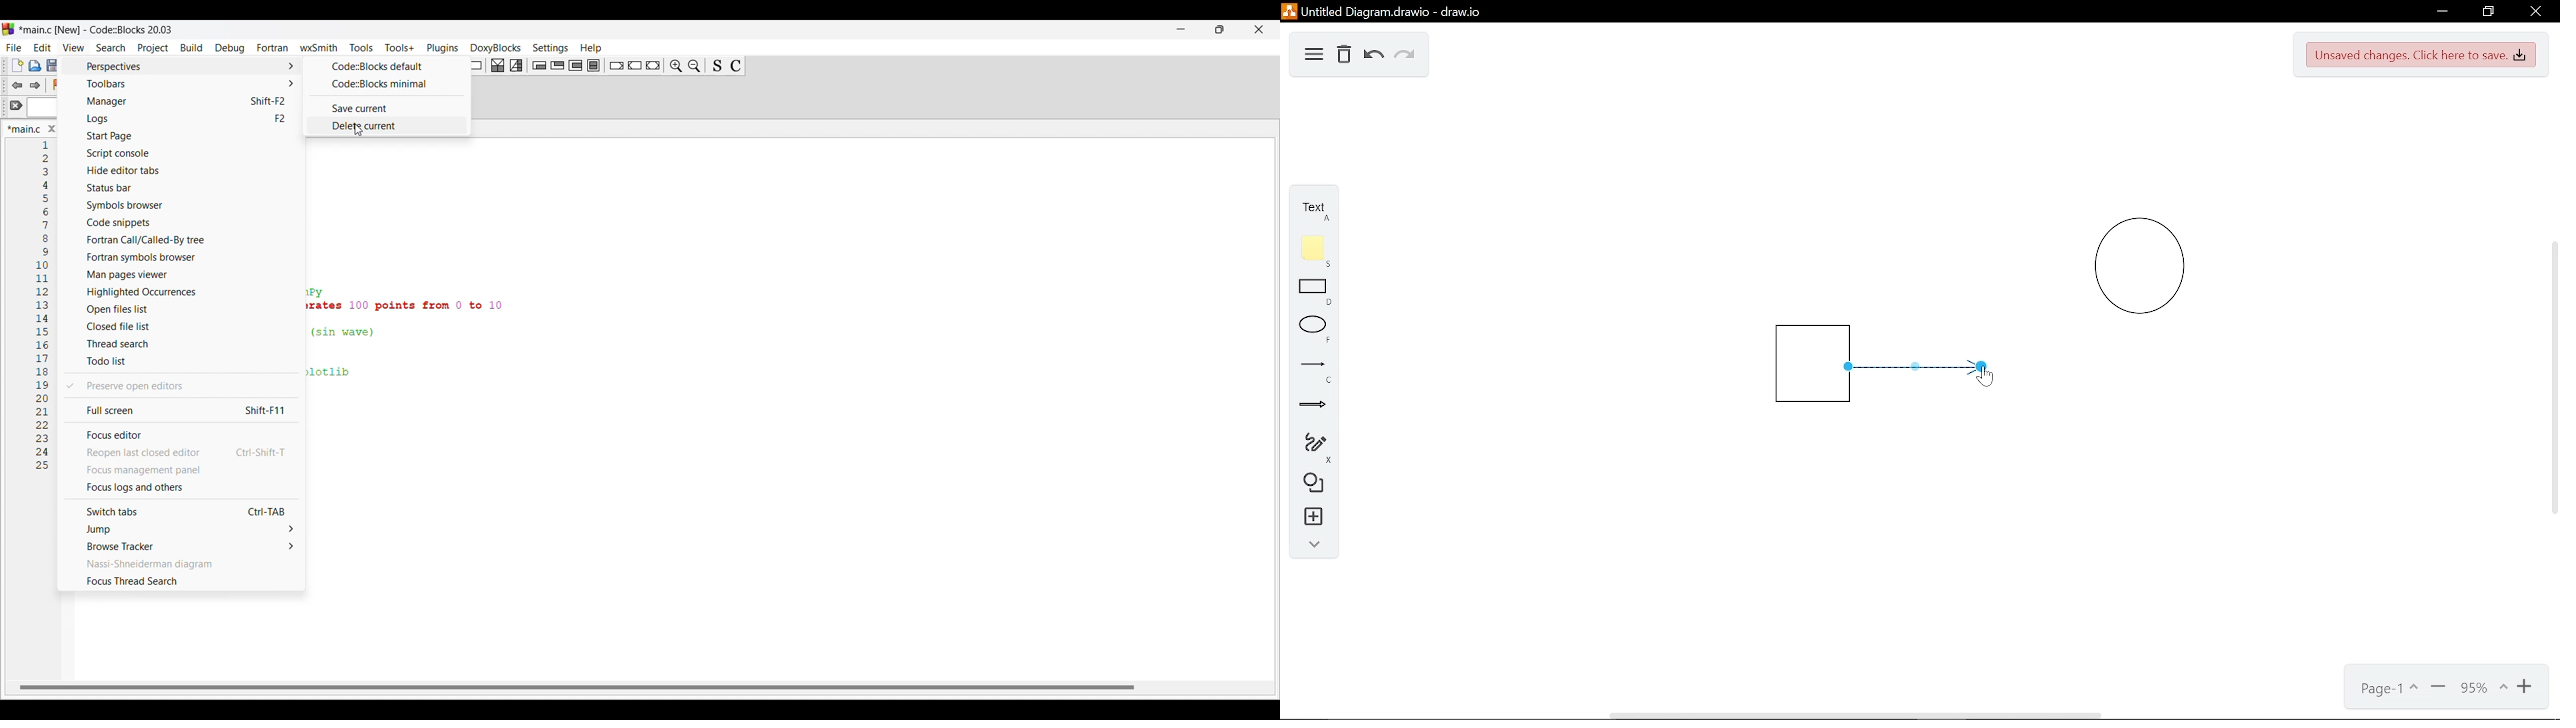 The width and height of the screenshot is (2576, 728). What do you see at coordinates (2386, 688) in the screenshot?
I see `Page options` at bounding box center [2386, 688].